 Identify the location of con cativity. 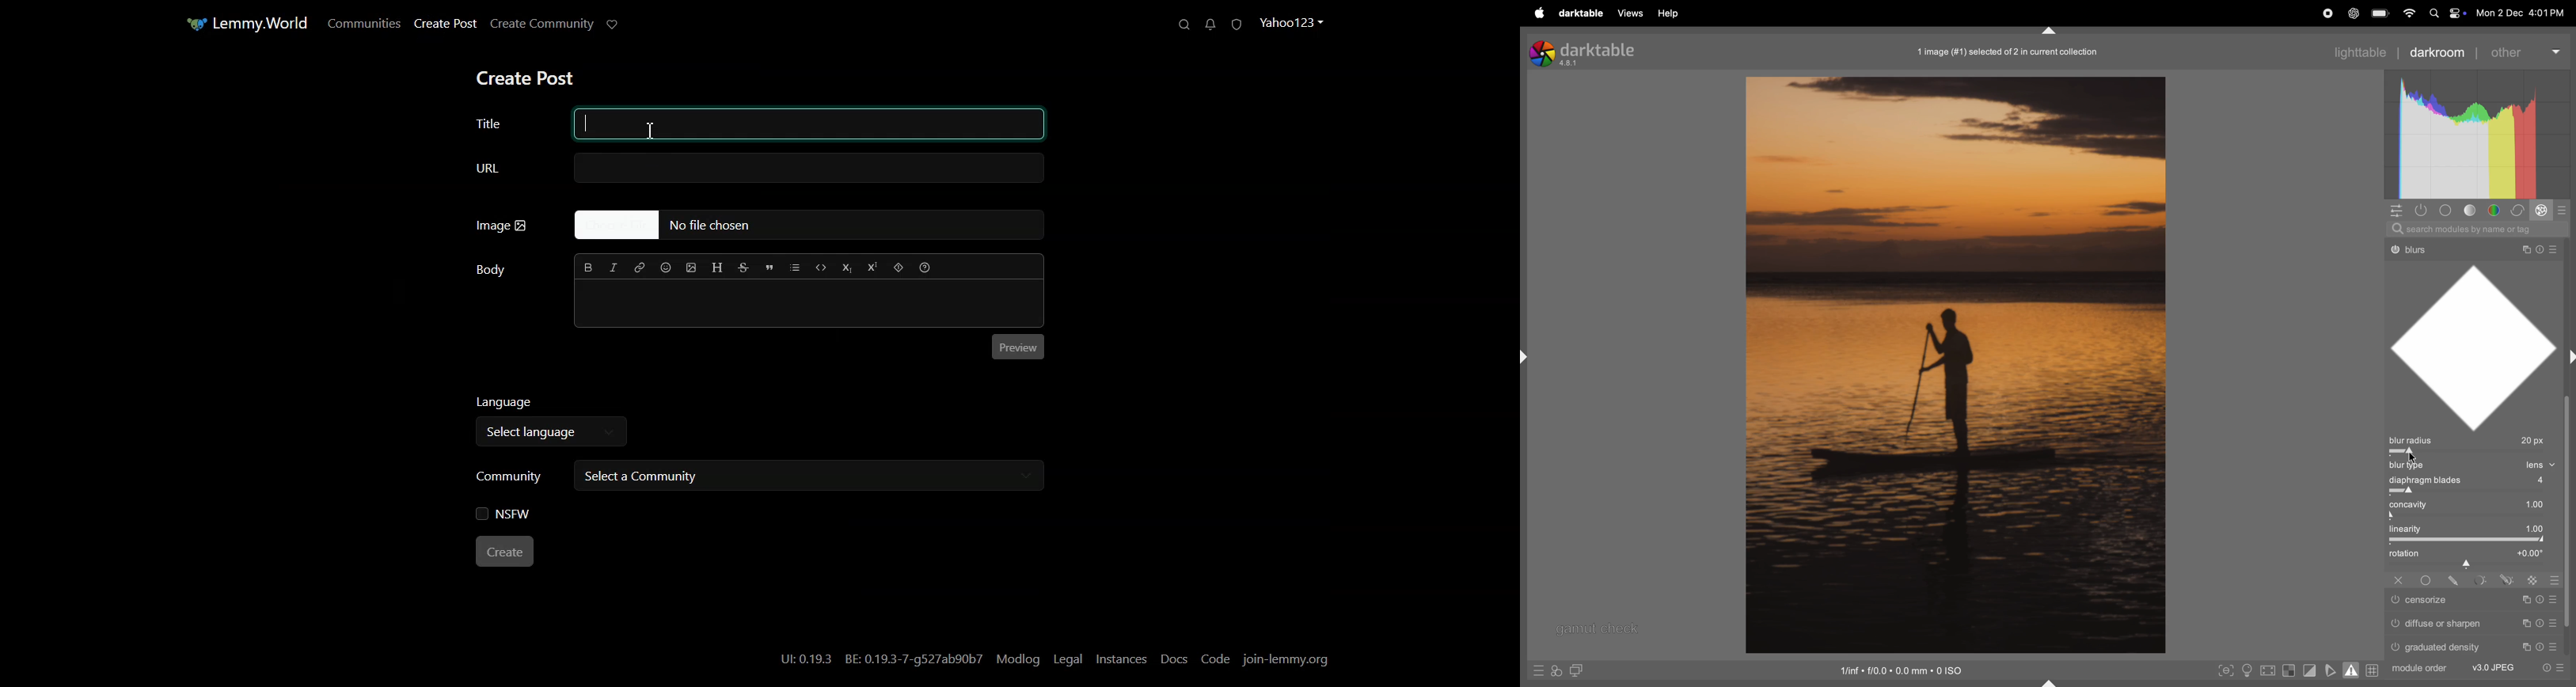
(2477, 504).